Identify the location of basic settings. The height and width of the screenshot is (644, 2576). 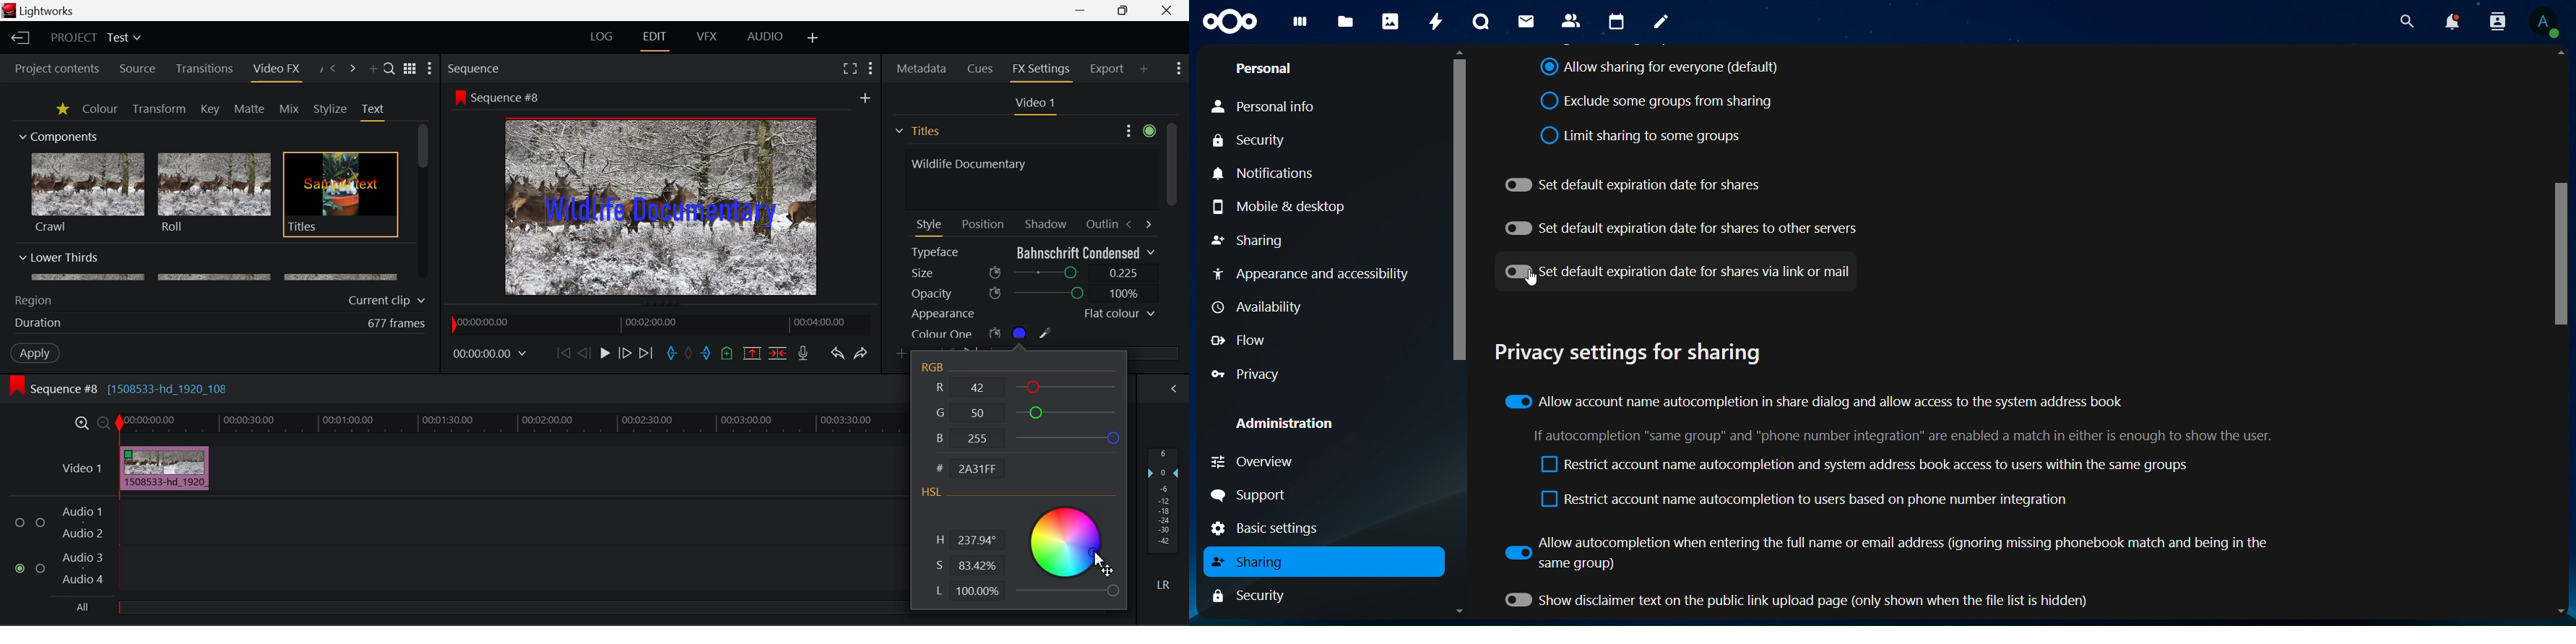
(1279, 528).